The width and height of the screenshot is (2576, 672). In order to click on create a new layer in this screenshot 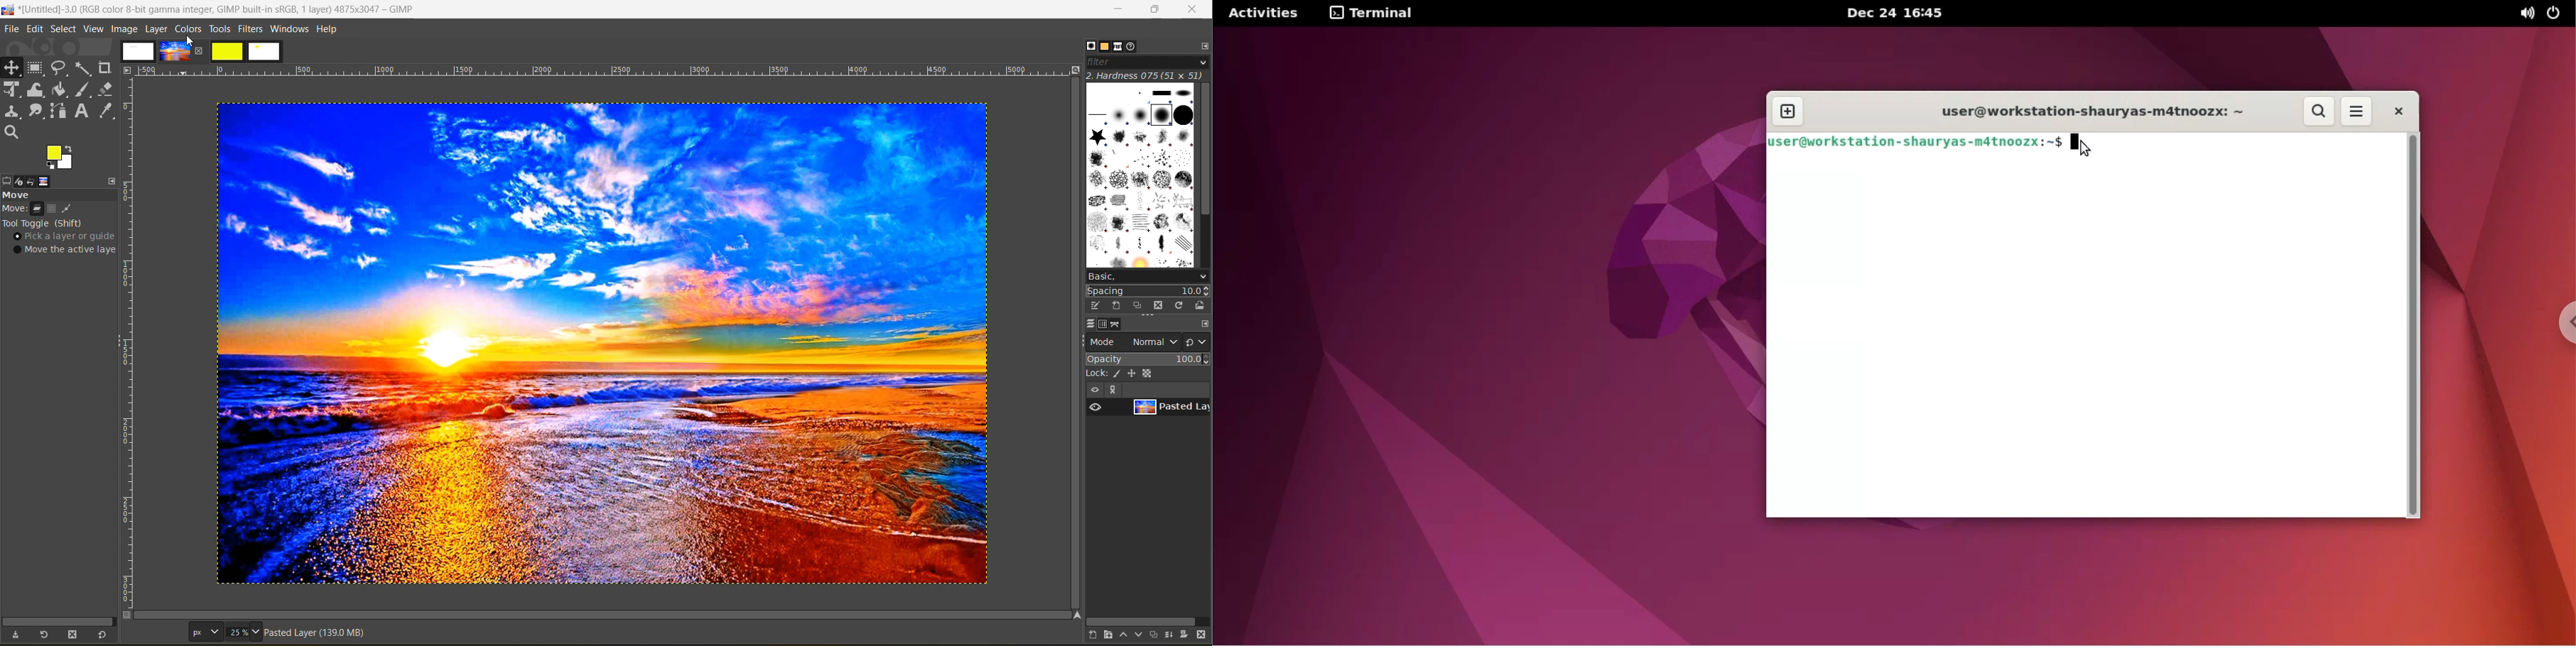, I will do `click(1097, 637)`.